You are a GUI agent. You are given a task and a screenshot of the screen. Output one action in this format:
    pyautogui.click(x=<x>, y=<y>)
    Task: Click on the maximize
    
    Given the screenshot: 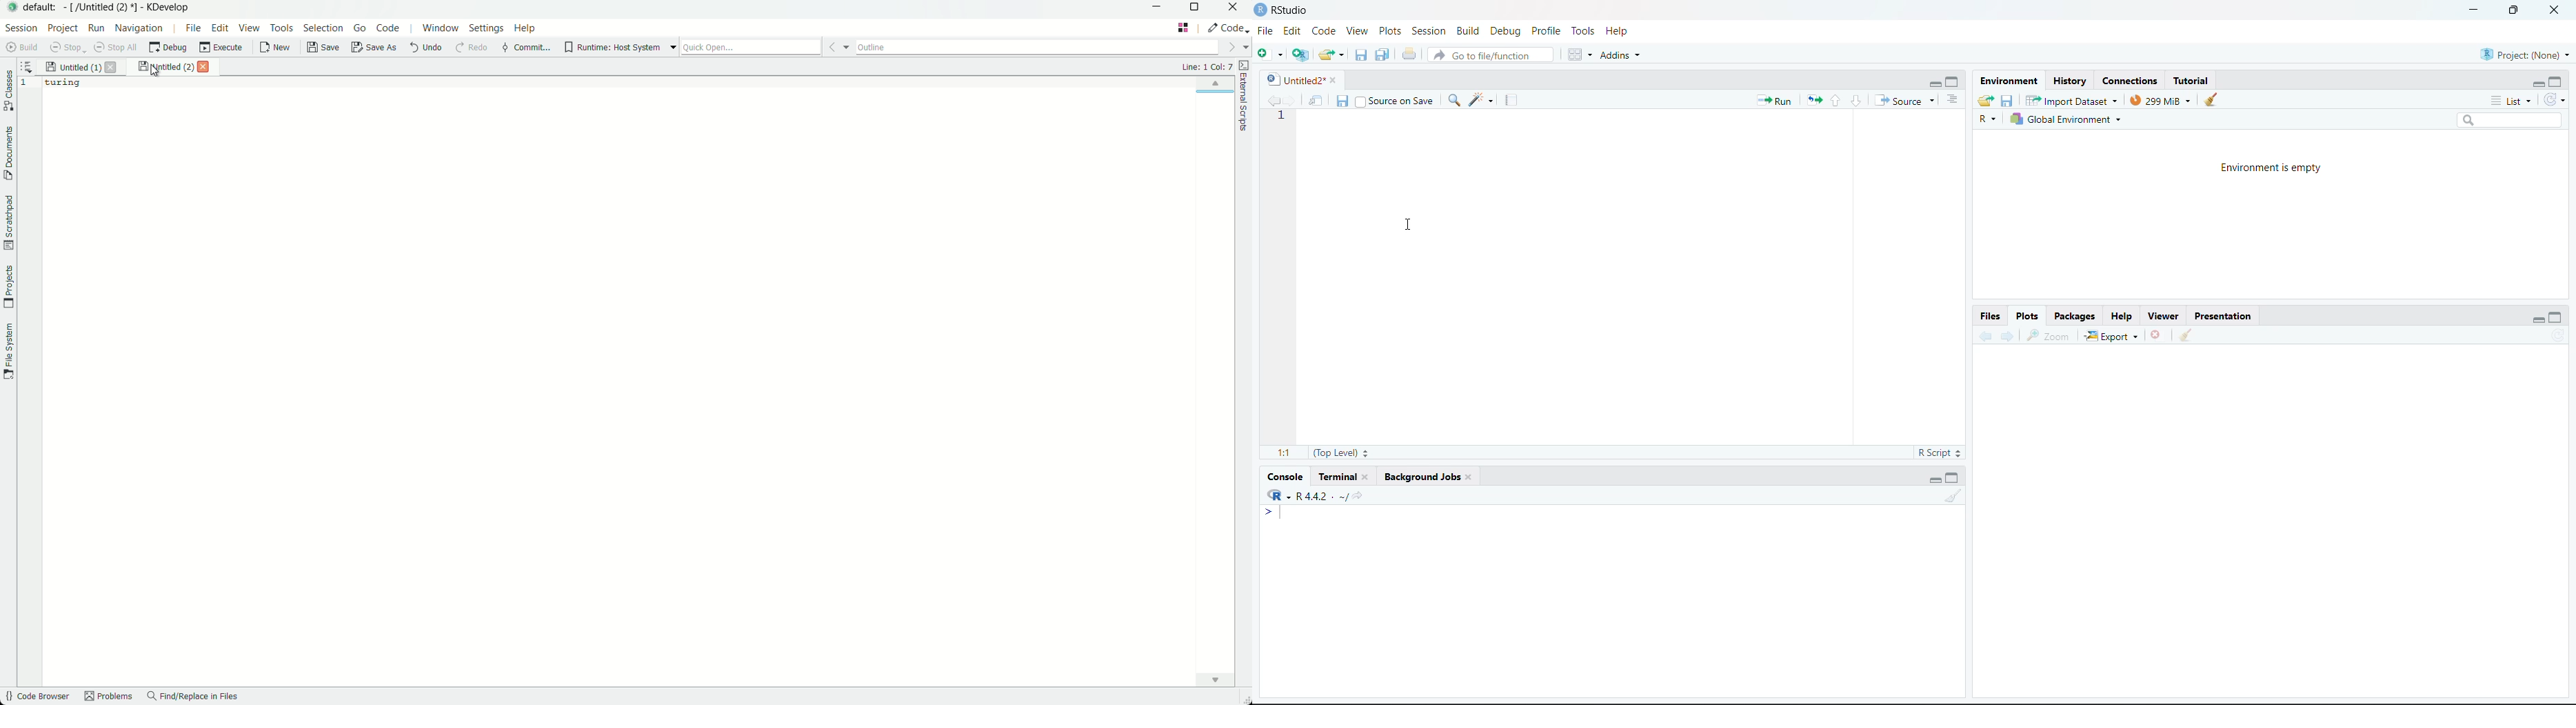 What is the action you would take?
    pyautogui.click(x=1951, y=478)
    